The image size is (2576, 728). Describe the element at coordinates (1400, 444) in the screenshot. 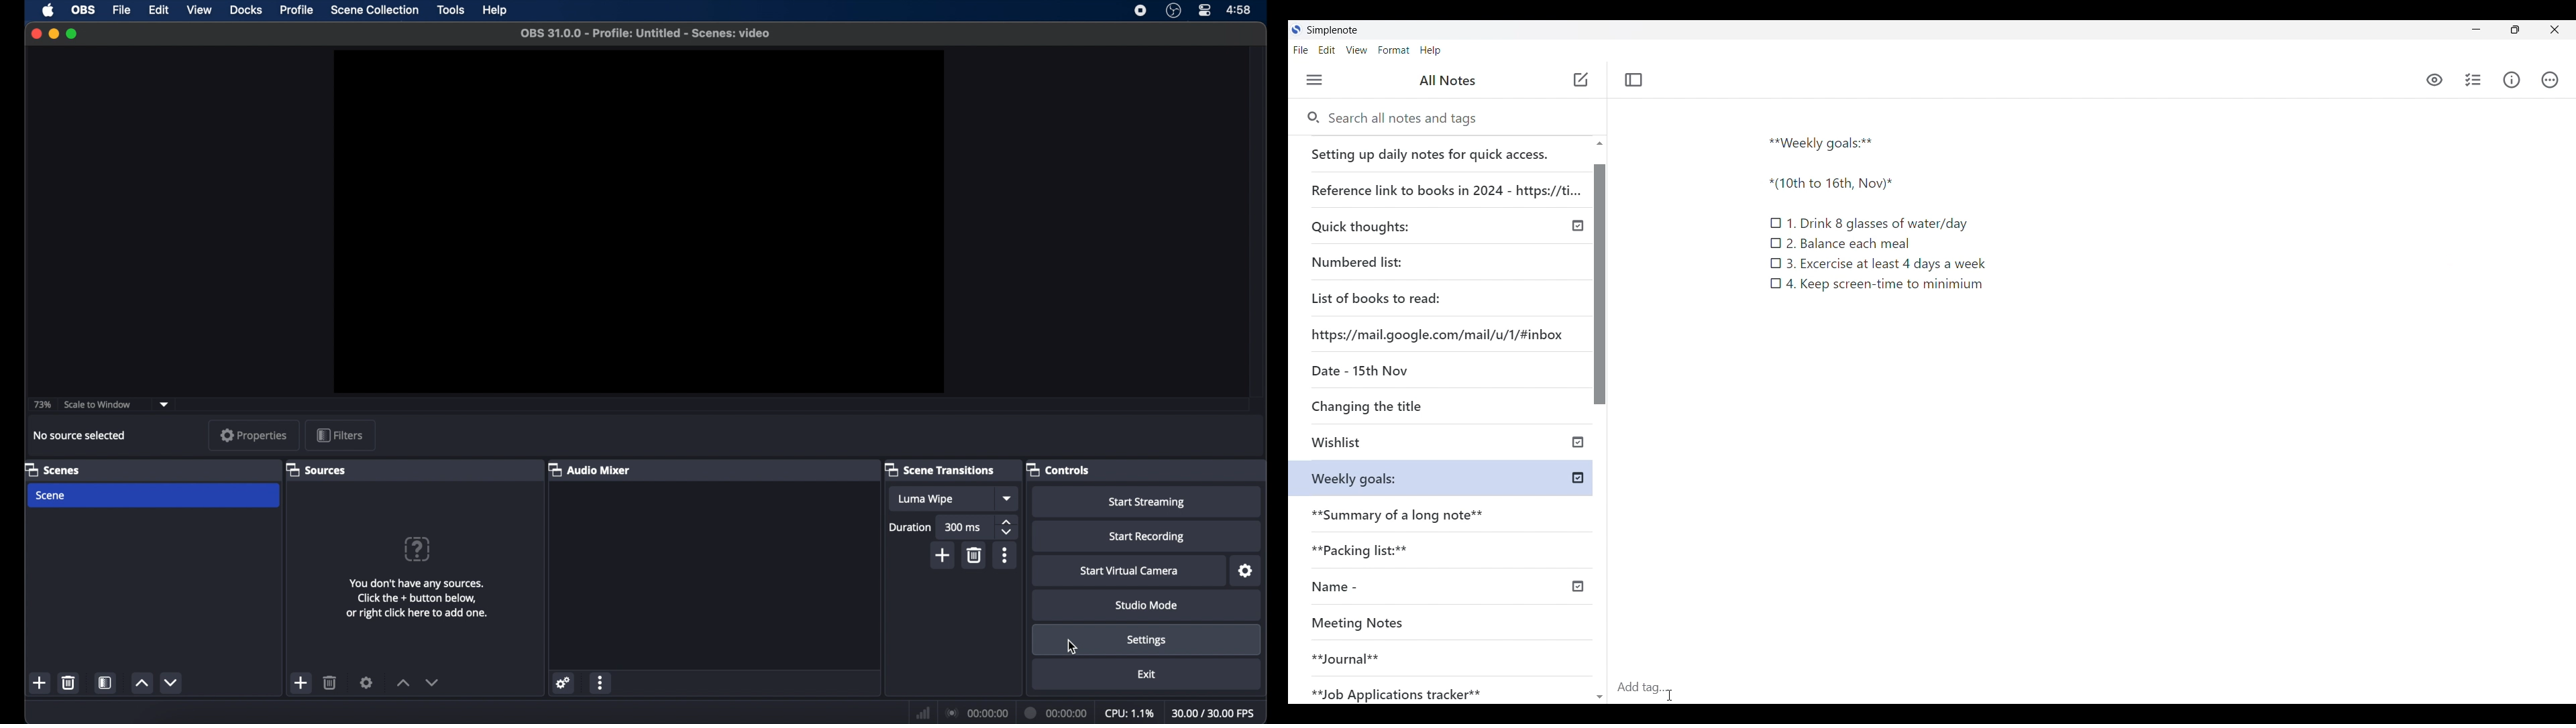

I see `Wishlist` at that location.